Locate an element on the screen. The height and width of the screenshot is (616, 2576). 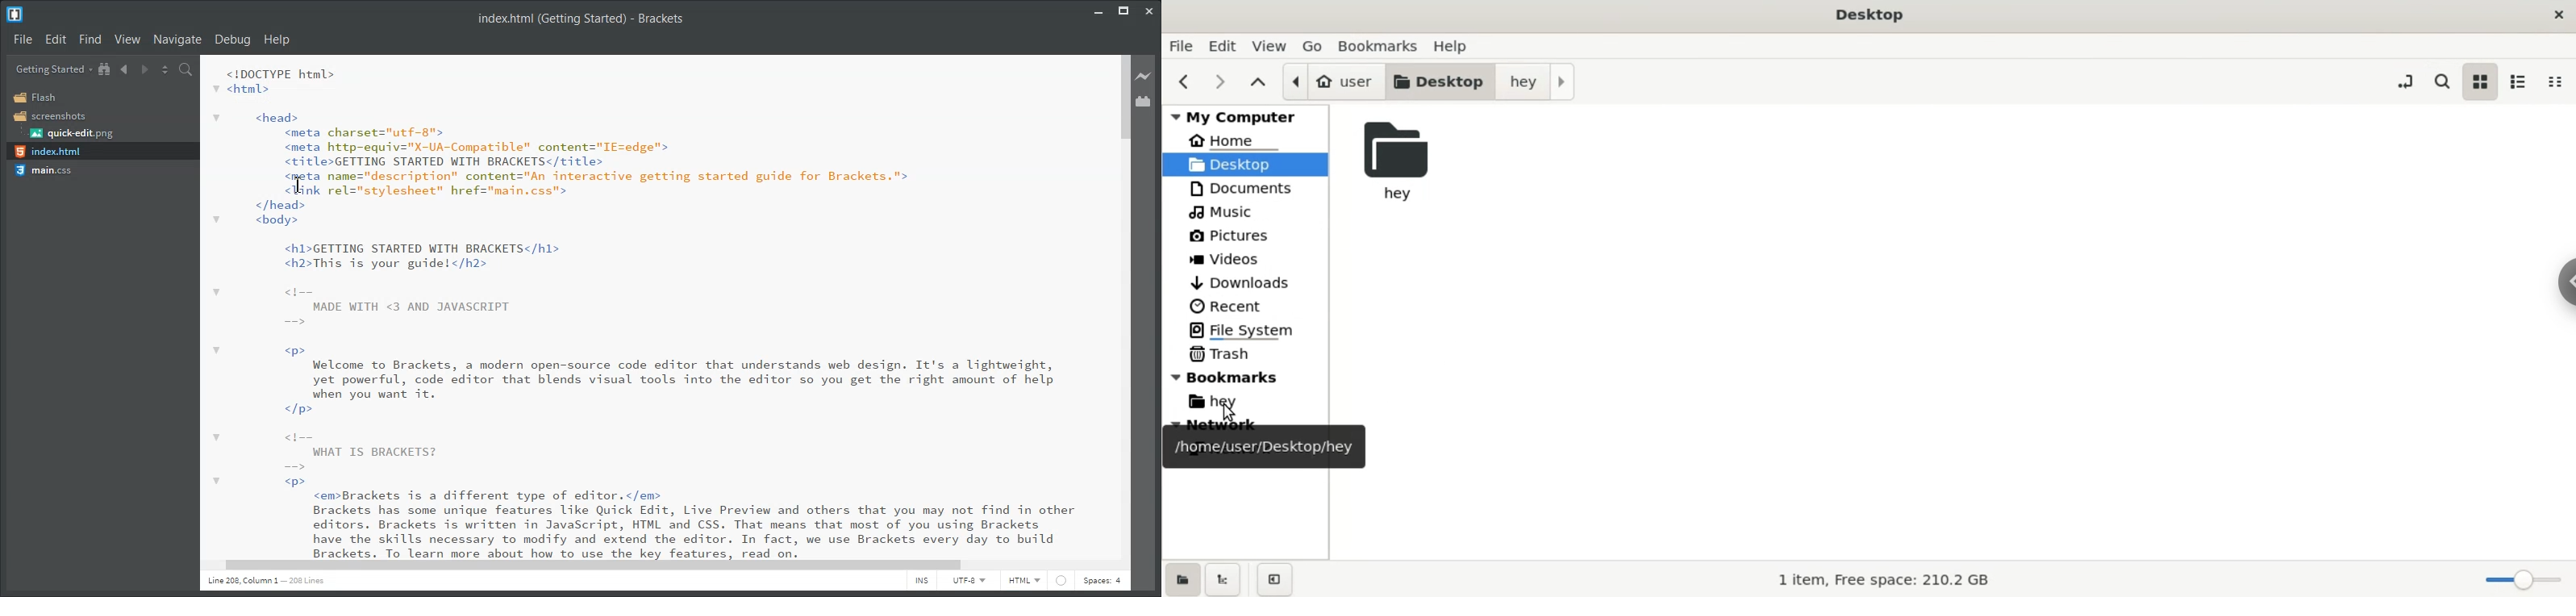
Debug is located at coordinates (232, 40).